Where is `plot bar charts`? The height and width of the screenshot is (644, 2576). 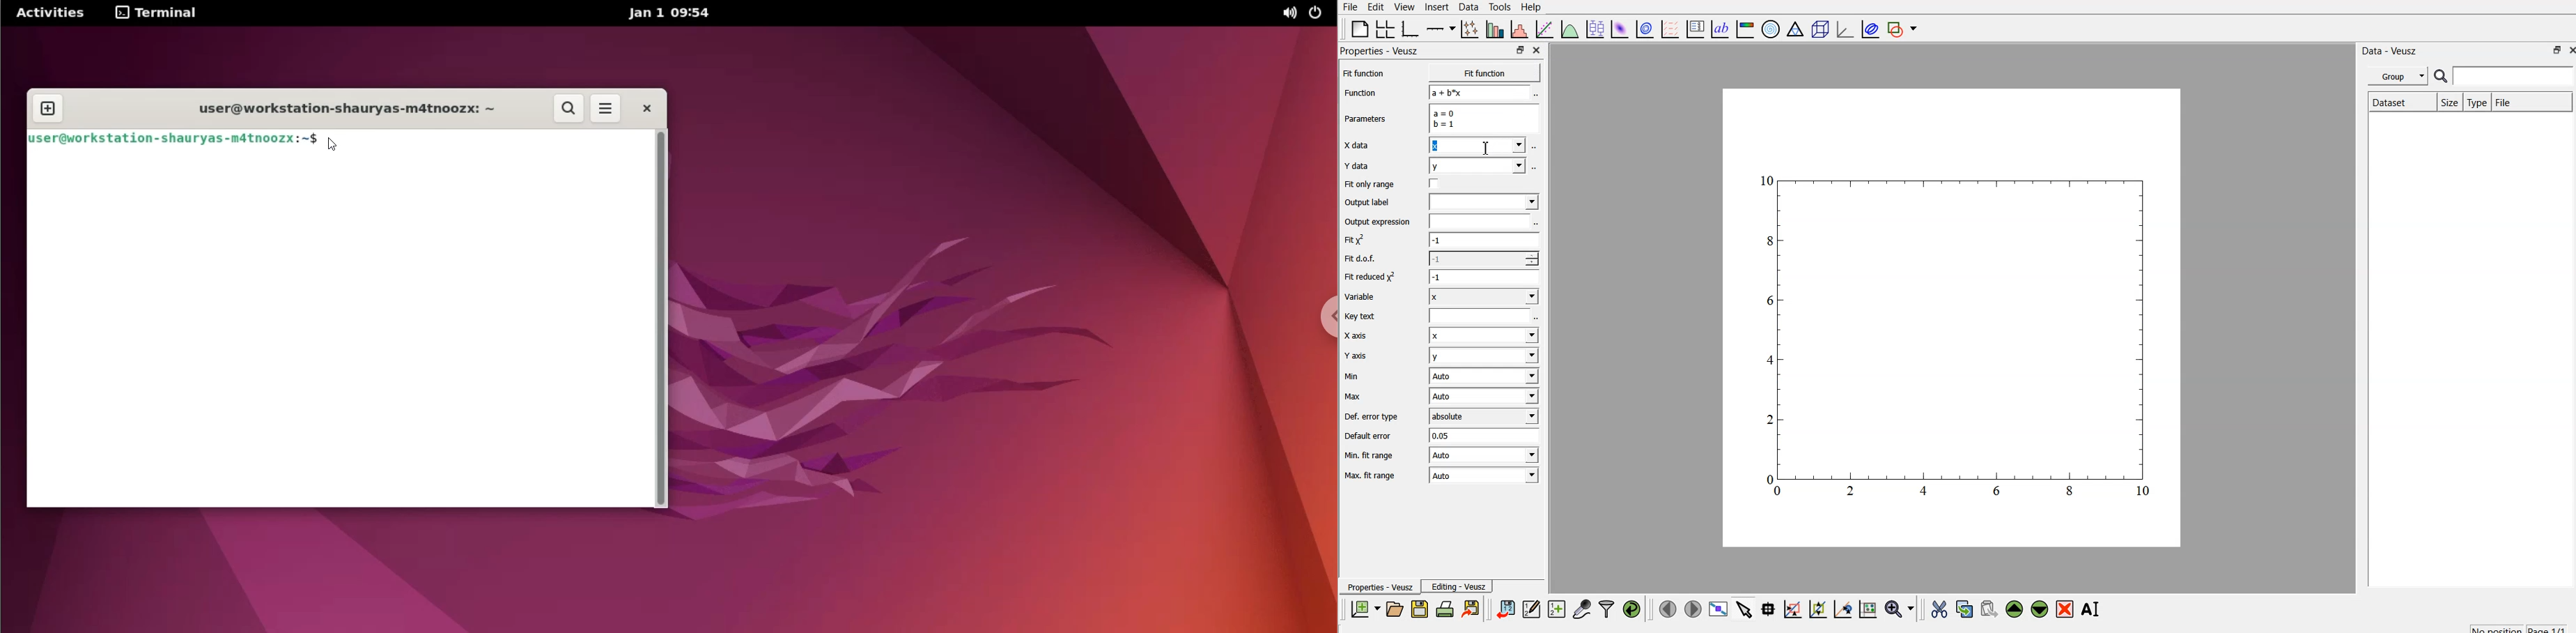
plot bar charts is located at coordinates (1495, 29).